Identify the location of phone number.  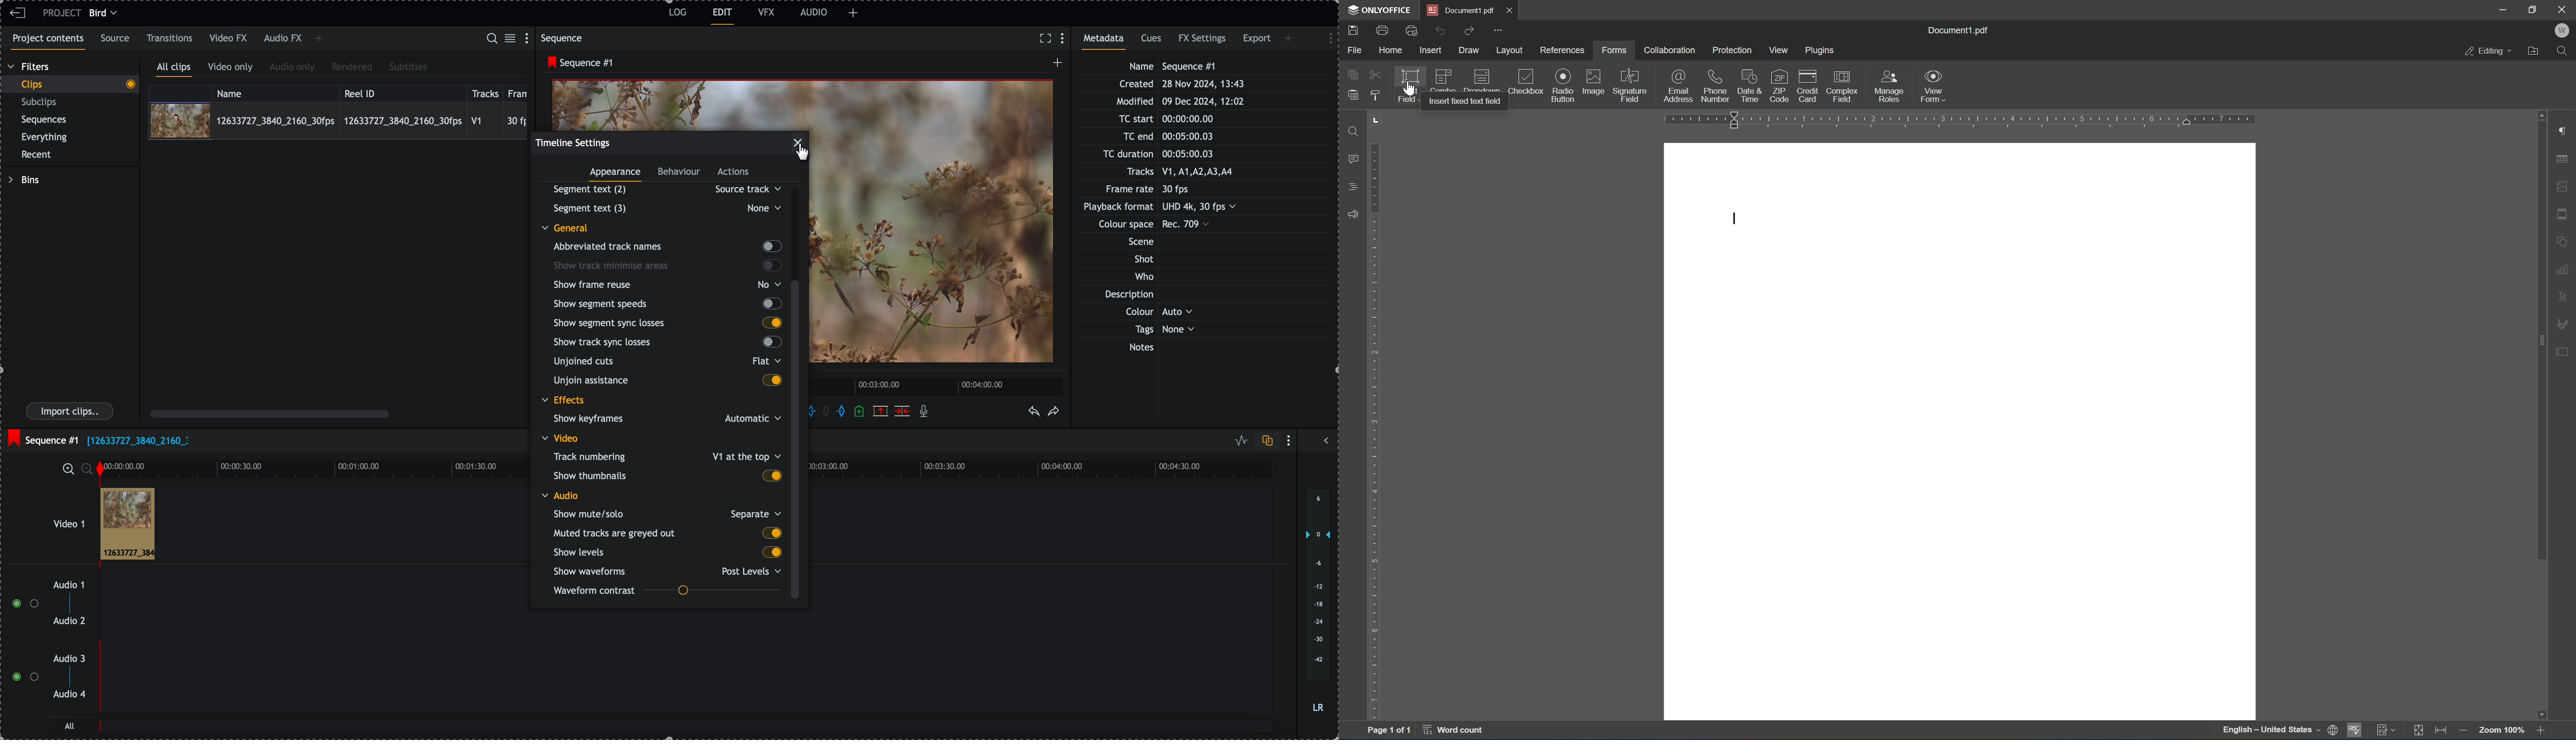
(1716, 85).